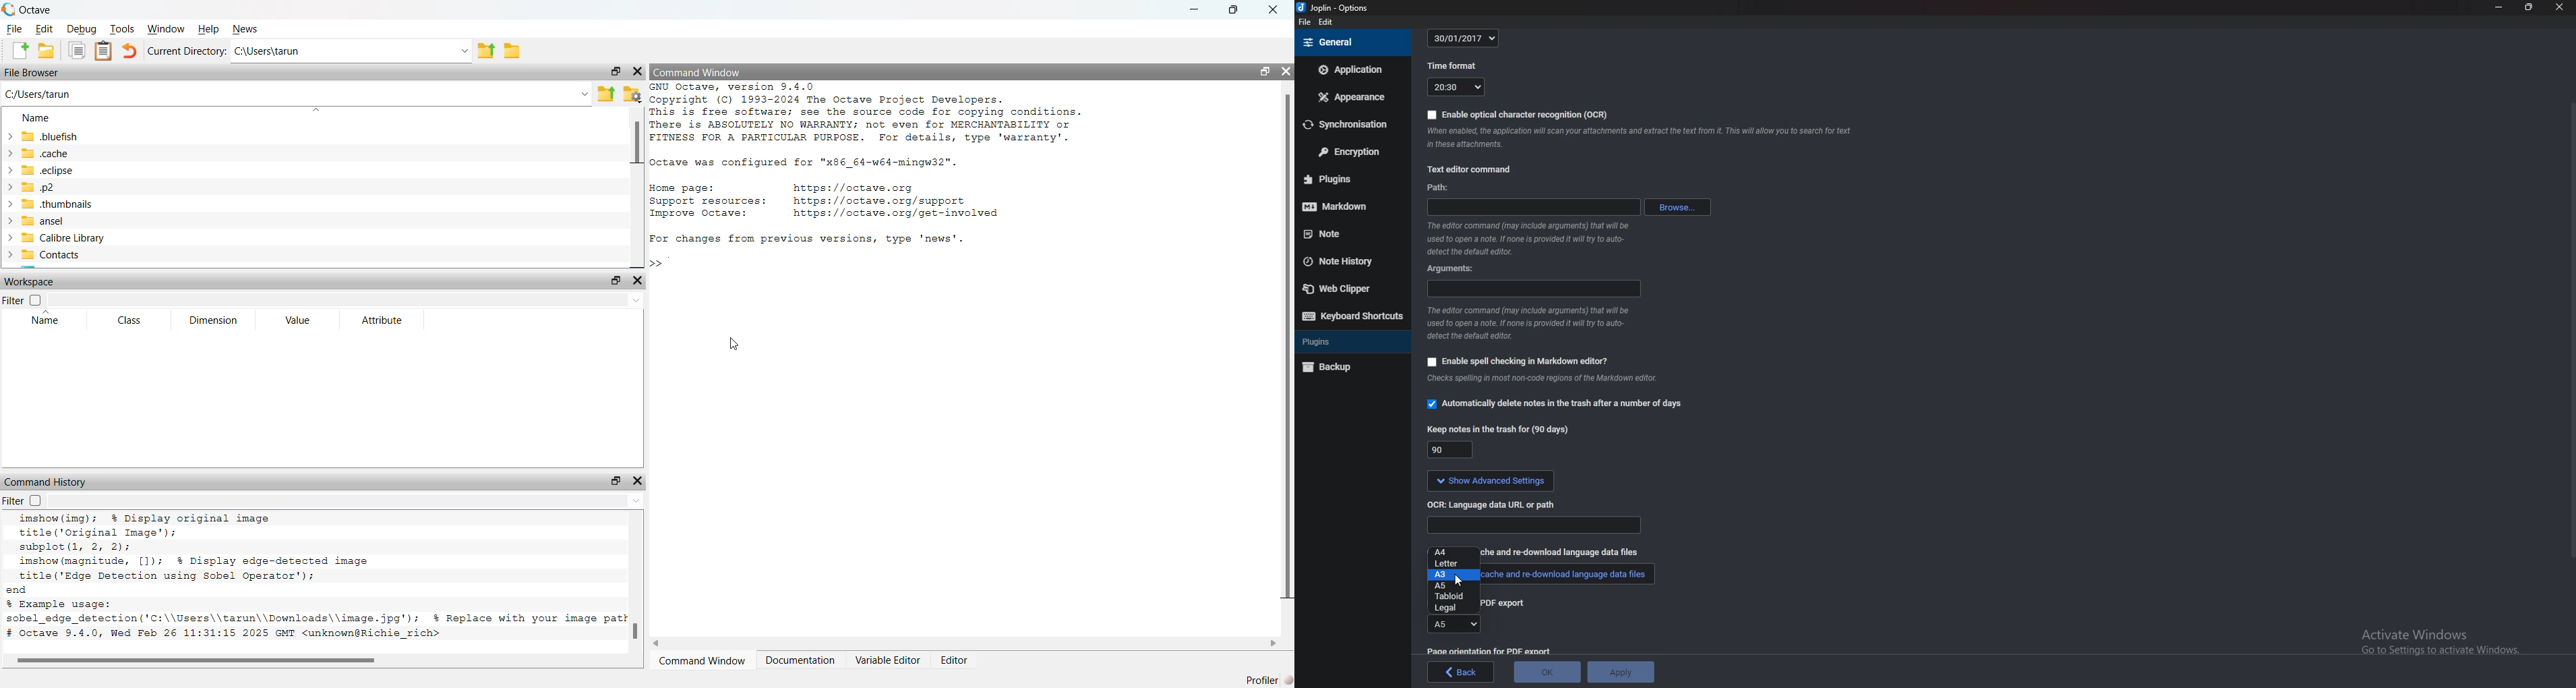 This screenshot has height=700, width=2576. I want to click on Name, so click(37, 118).